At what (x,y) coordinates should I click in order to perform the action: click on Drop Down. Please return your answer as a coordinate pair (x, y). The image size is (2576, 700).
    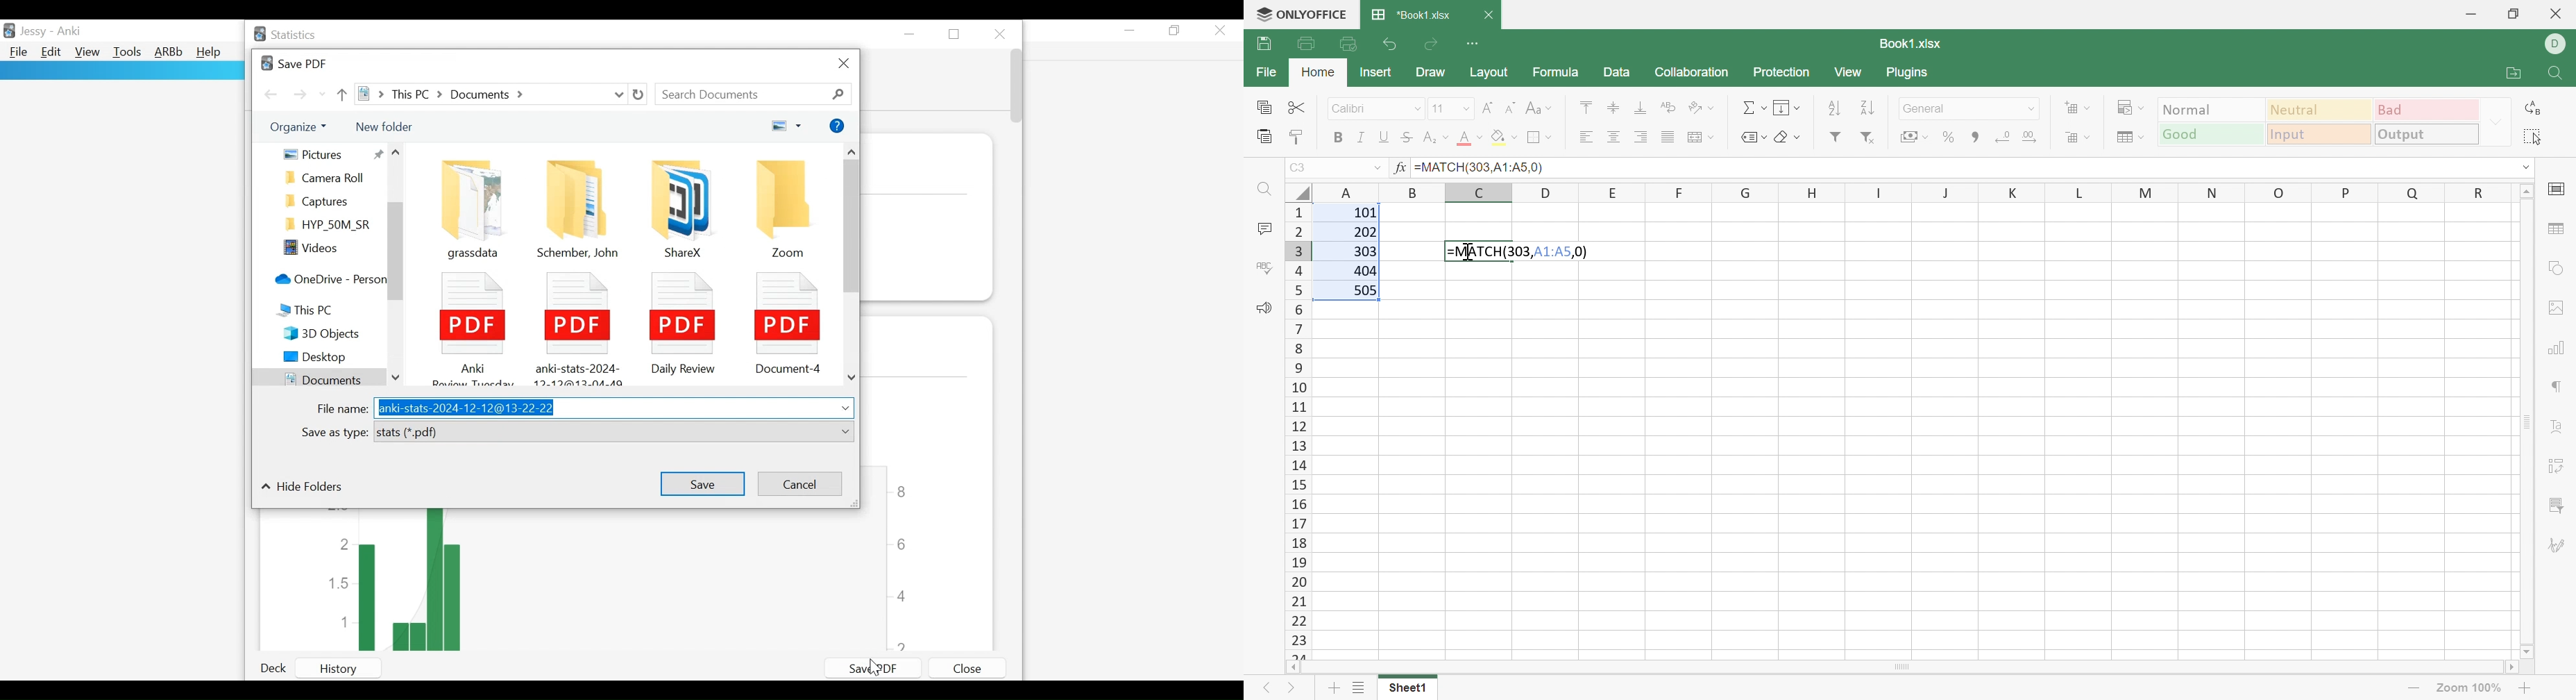
    Looking at the image, I should click on (2031, 108).